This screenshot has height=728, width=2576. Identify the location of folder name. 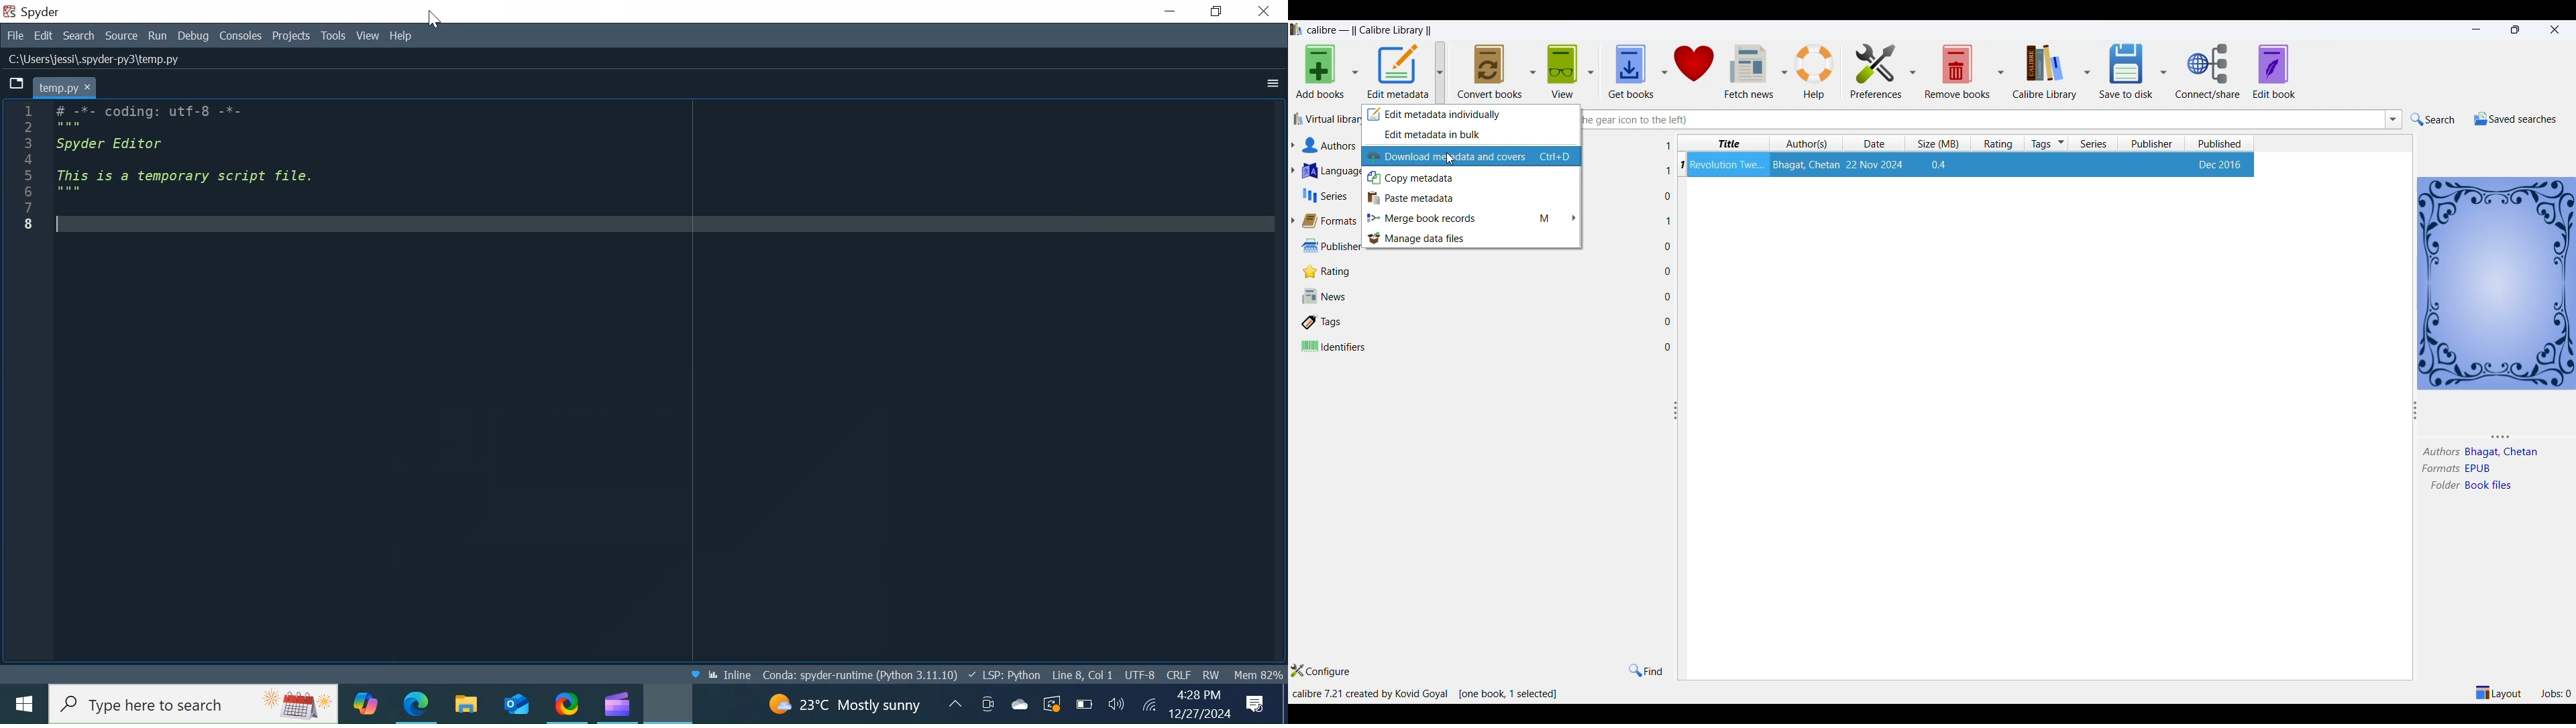
(2490, 489).